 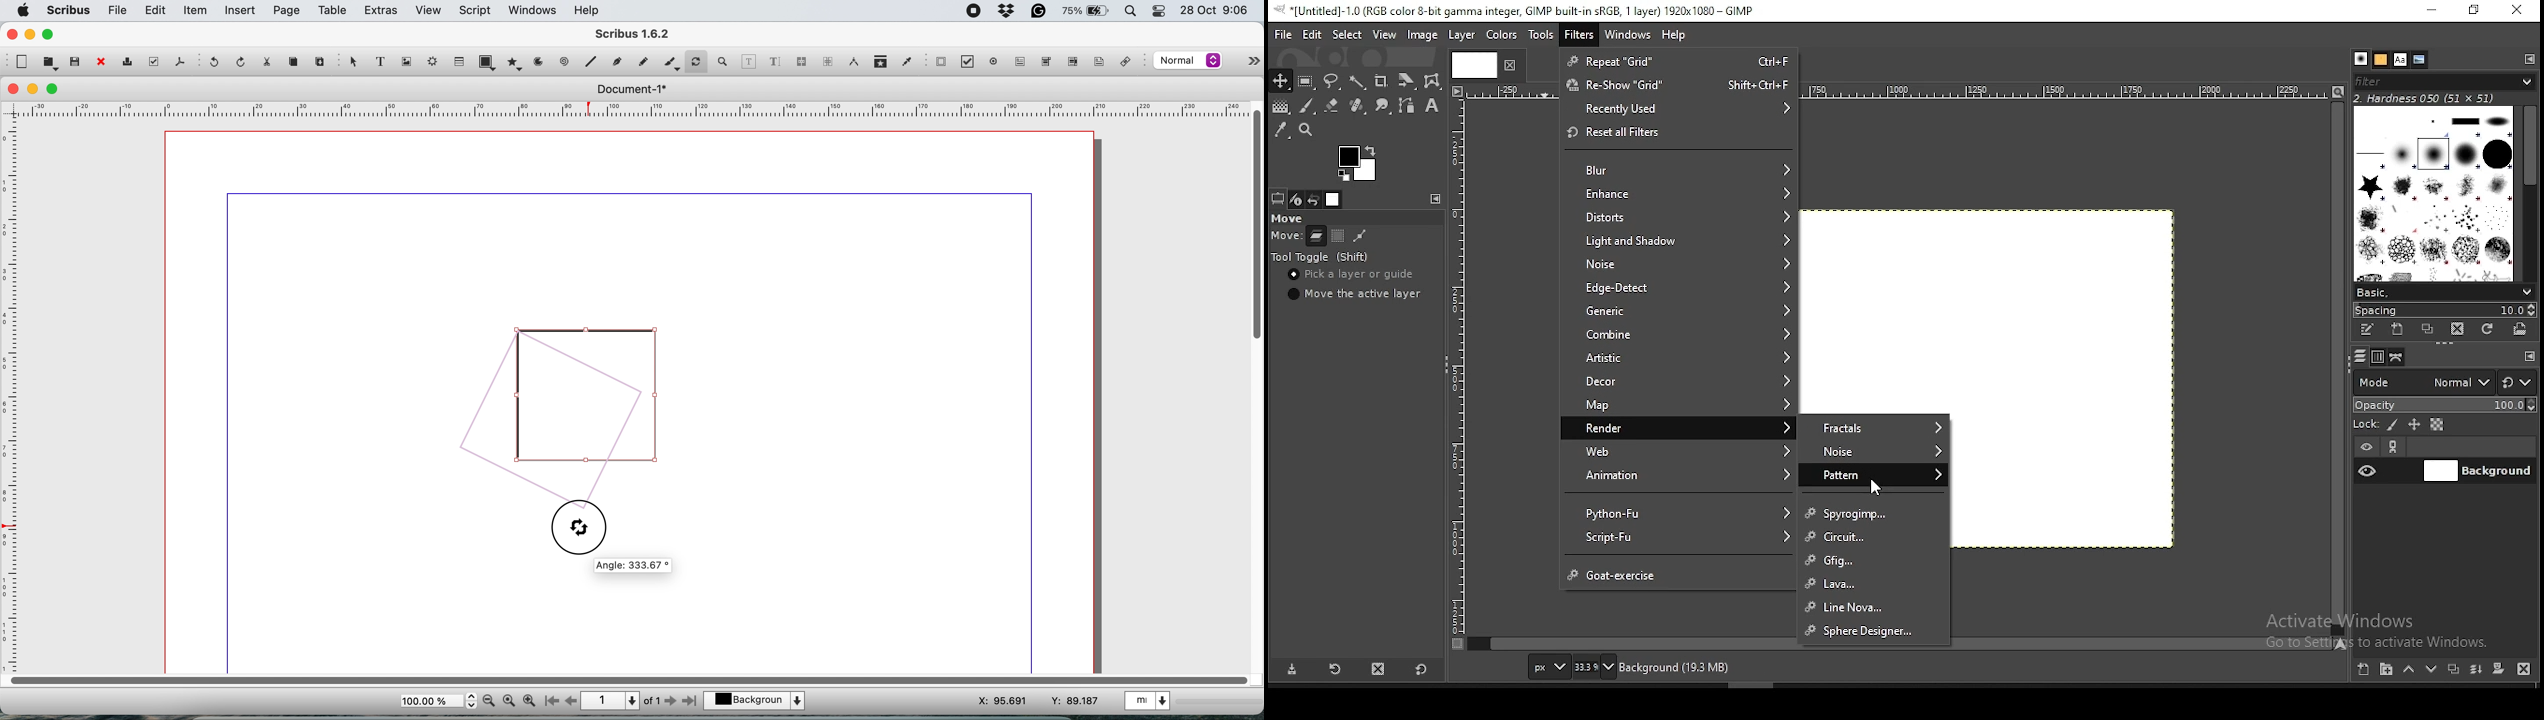 What do you see at coordinates (118, 10) in the screenshot?
I see `file` at bounding box center [118, 10].